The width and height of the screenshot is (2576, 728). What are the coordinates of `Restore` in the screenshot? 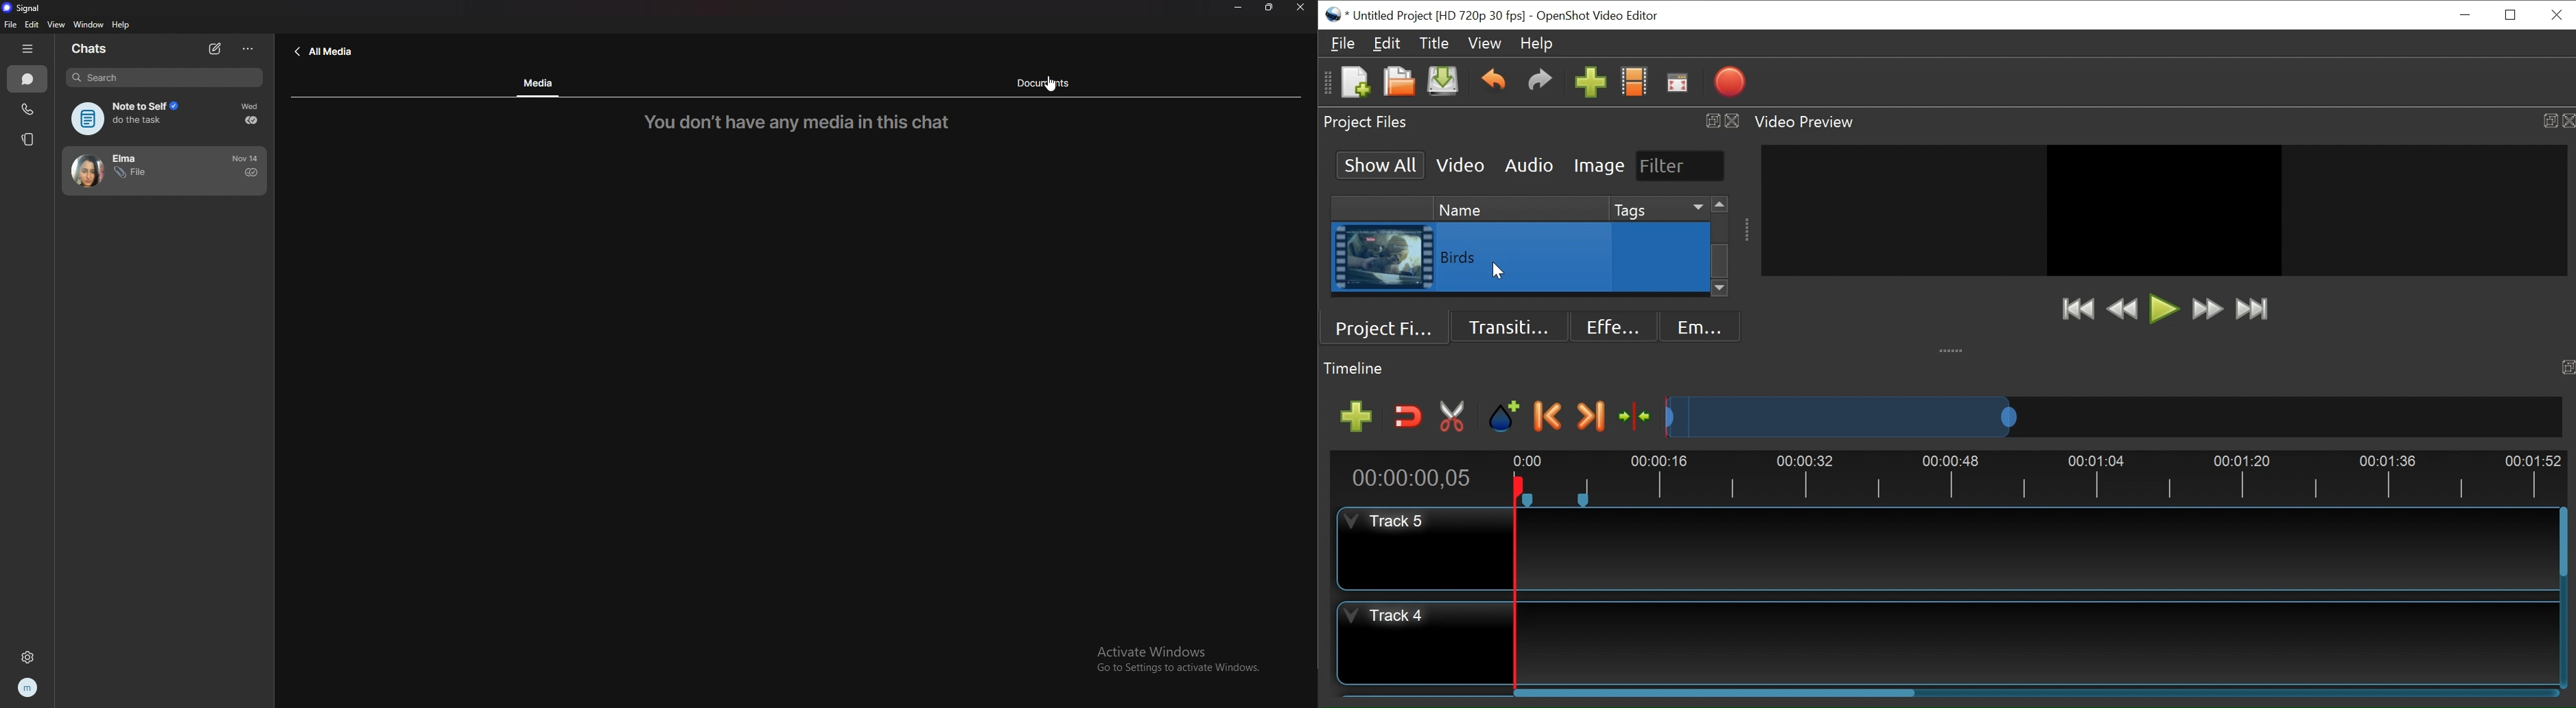 It's located at (2511, 14).